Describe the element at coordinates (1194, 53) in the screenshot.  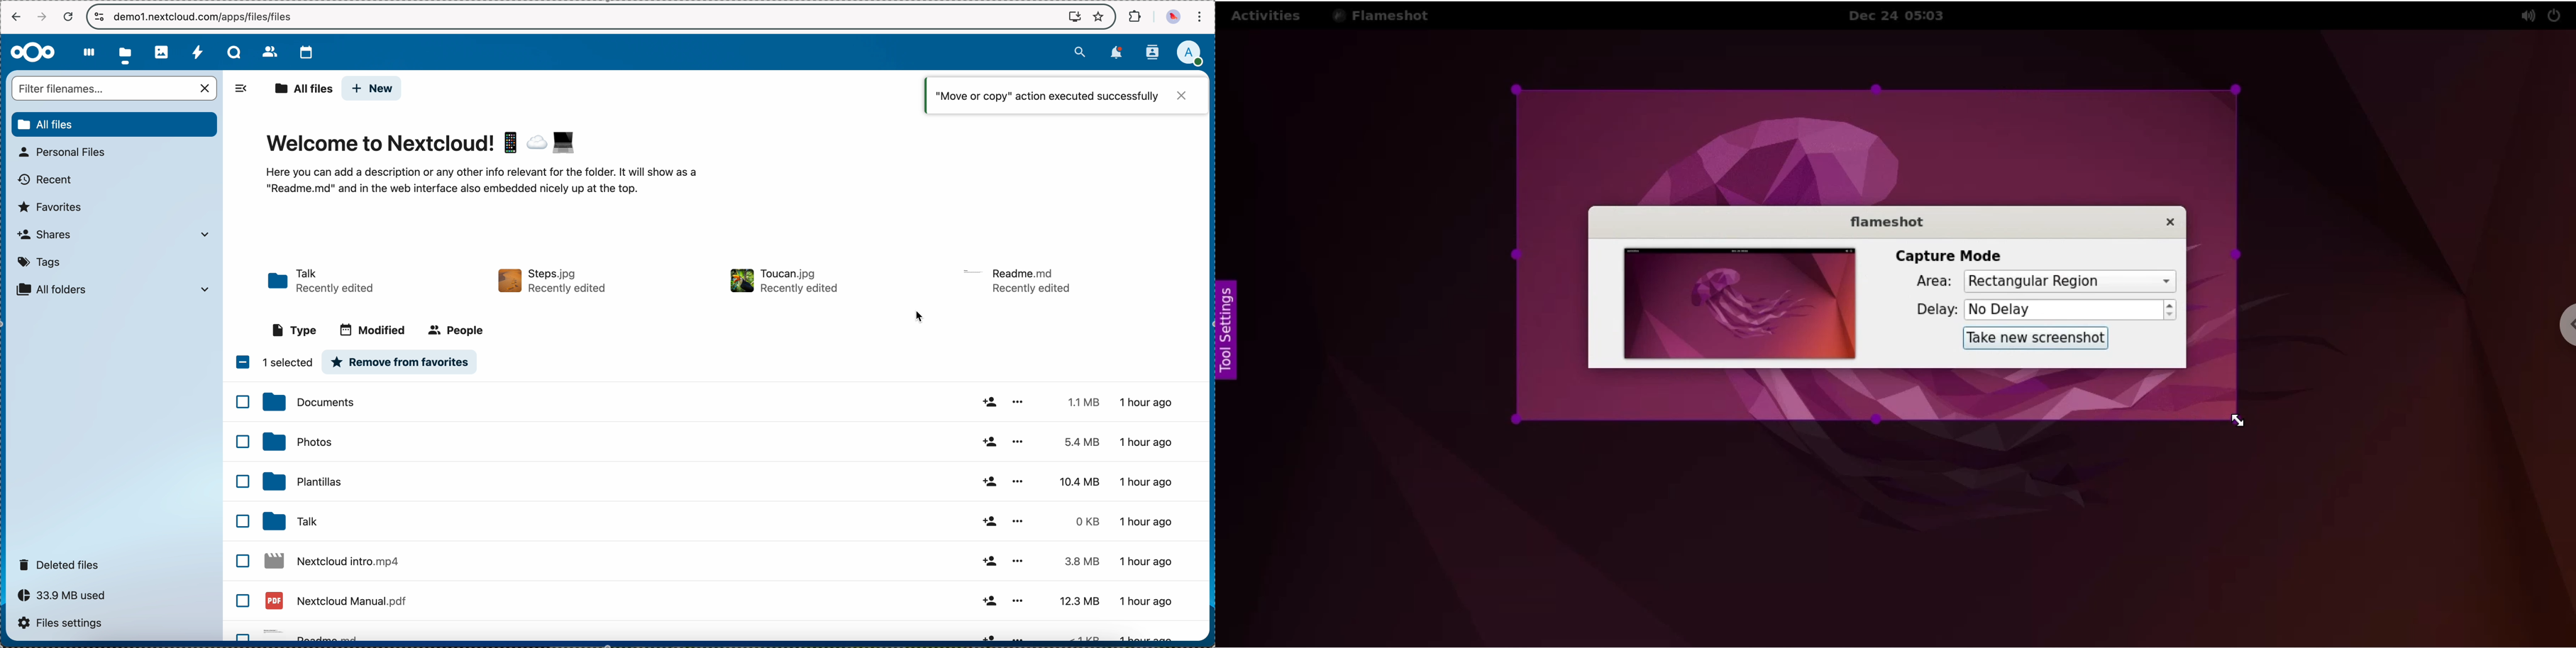
I see `user profile` at that location.